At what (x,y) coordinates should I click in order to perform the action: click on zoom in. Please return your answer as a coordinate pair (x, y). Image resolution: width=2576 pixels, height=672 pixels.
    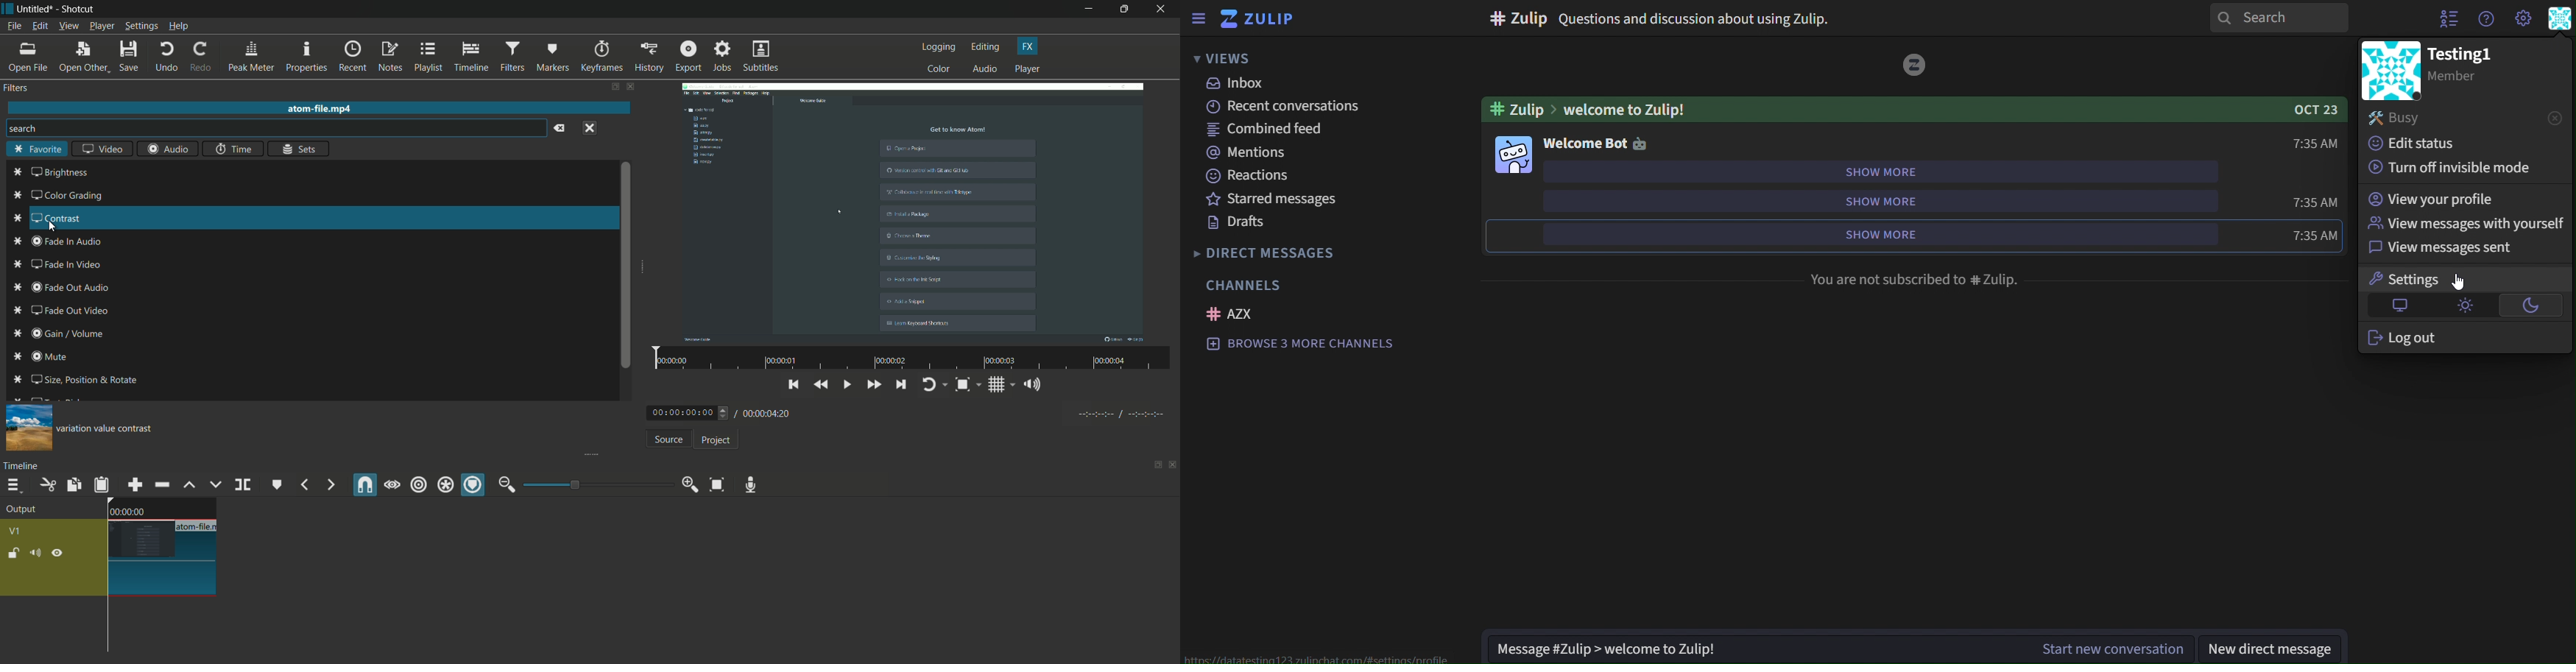
    Looking at the image, I should click on (687, 485).